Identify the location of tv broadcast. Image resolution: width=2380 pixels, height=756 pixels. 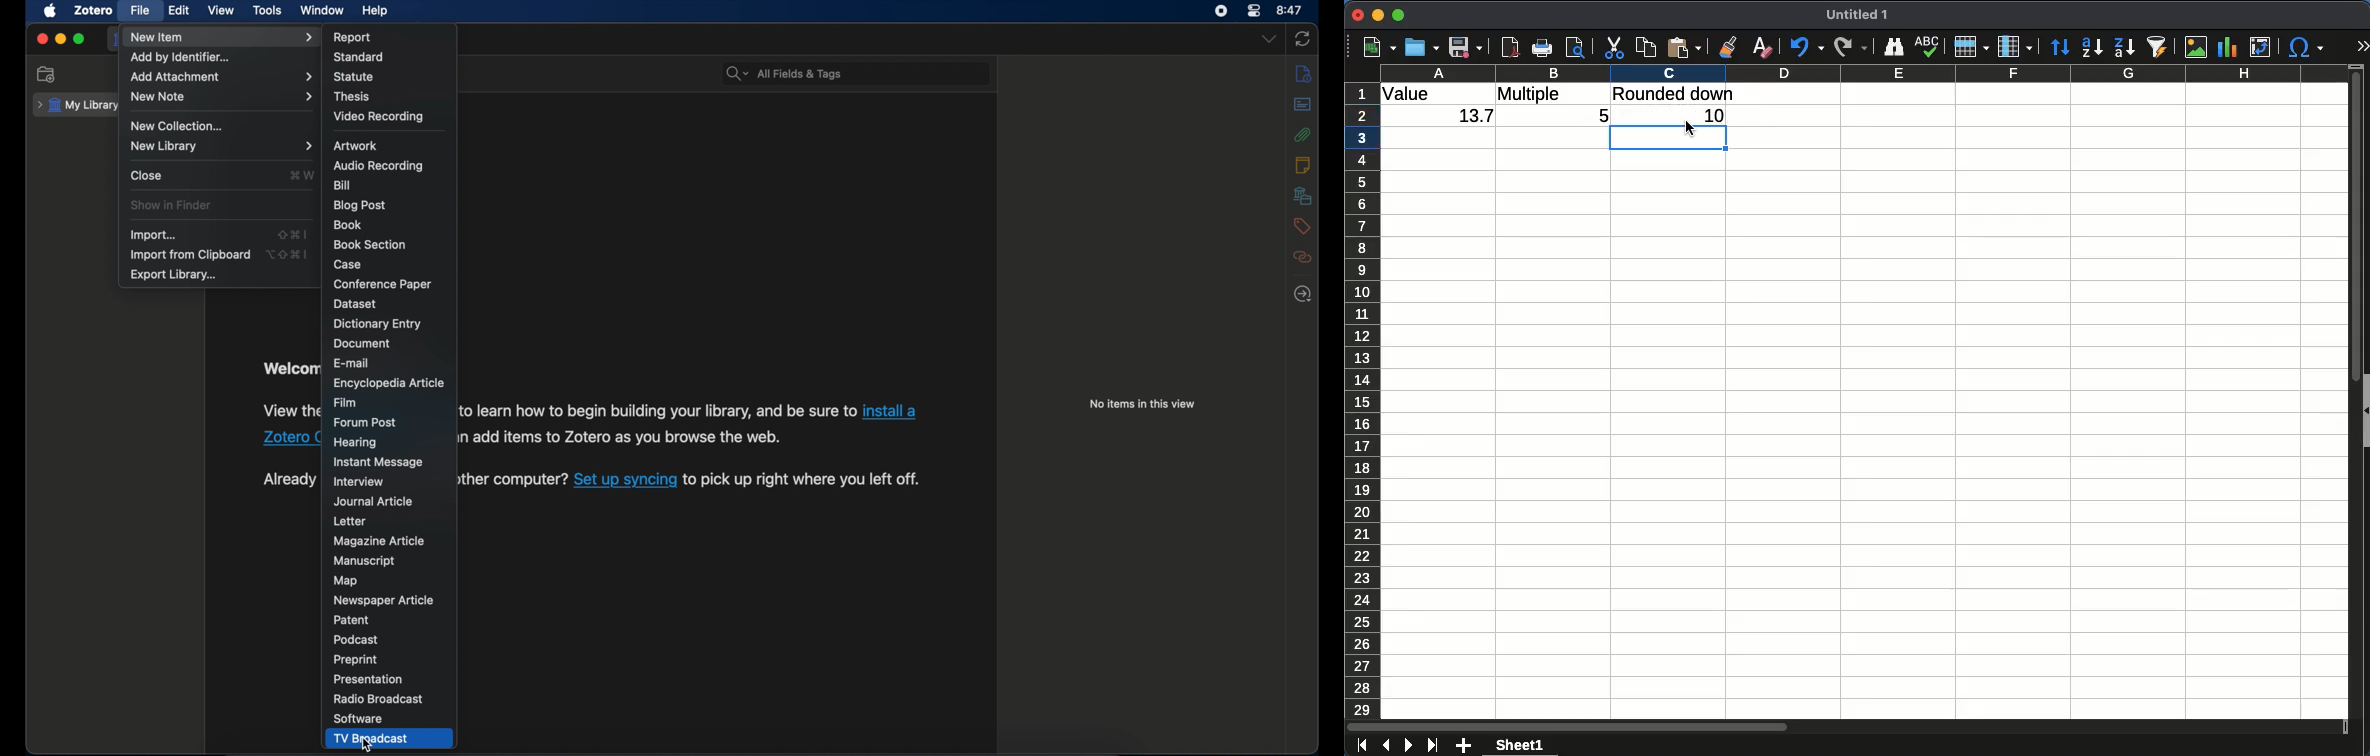
(370, 739).